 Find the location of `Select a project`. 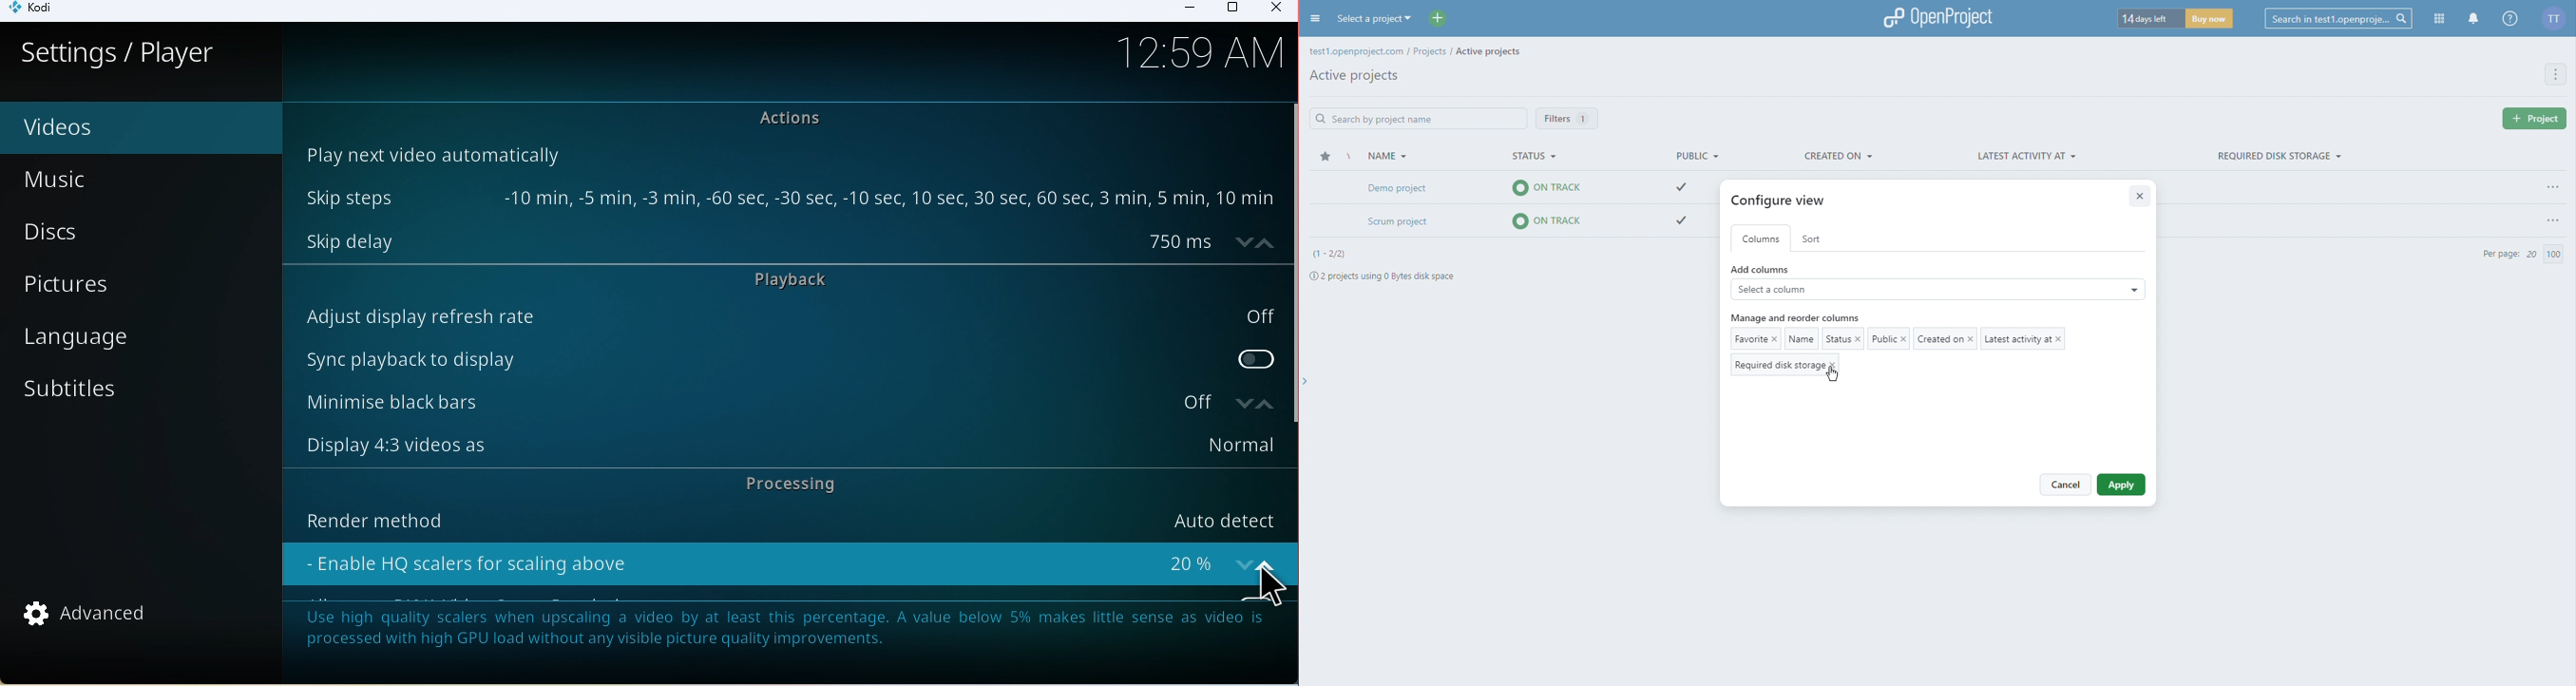

Select a project is located at coordinates (1392, 18).